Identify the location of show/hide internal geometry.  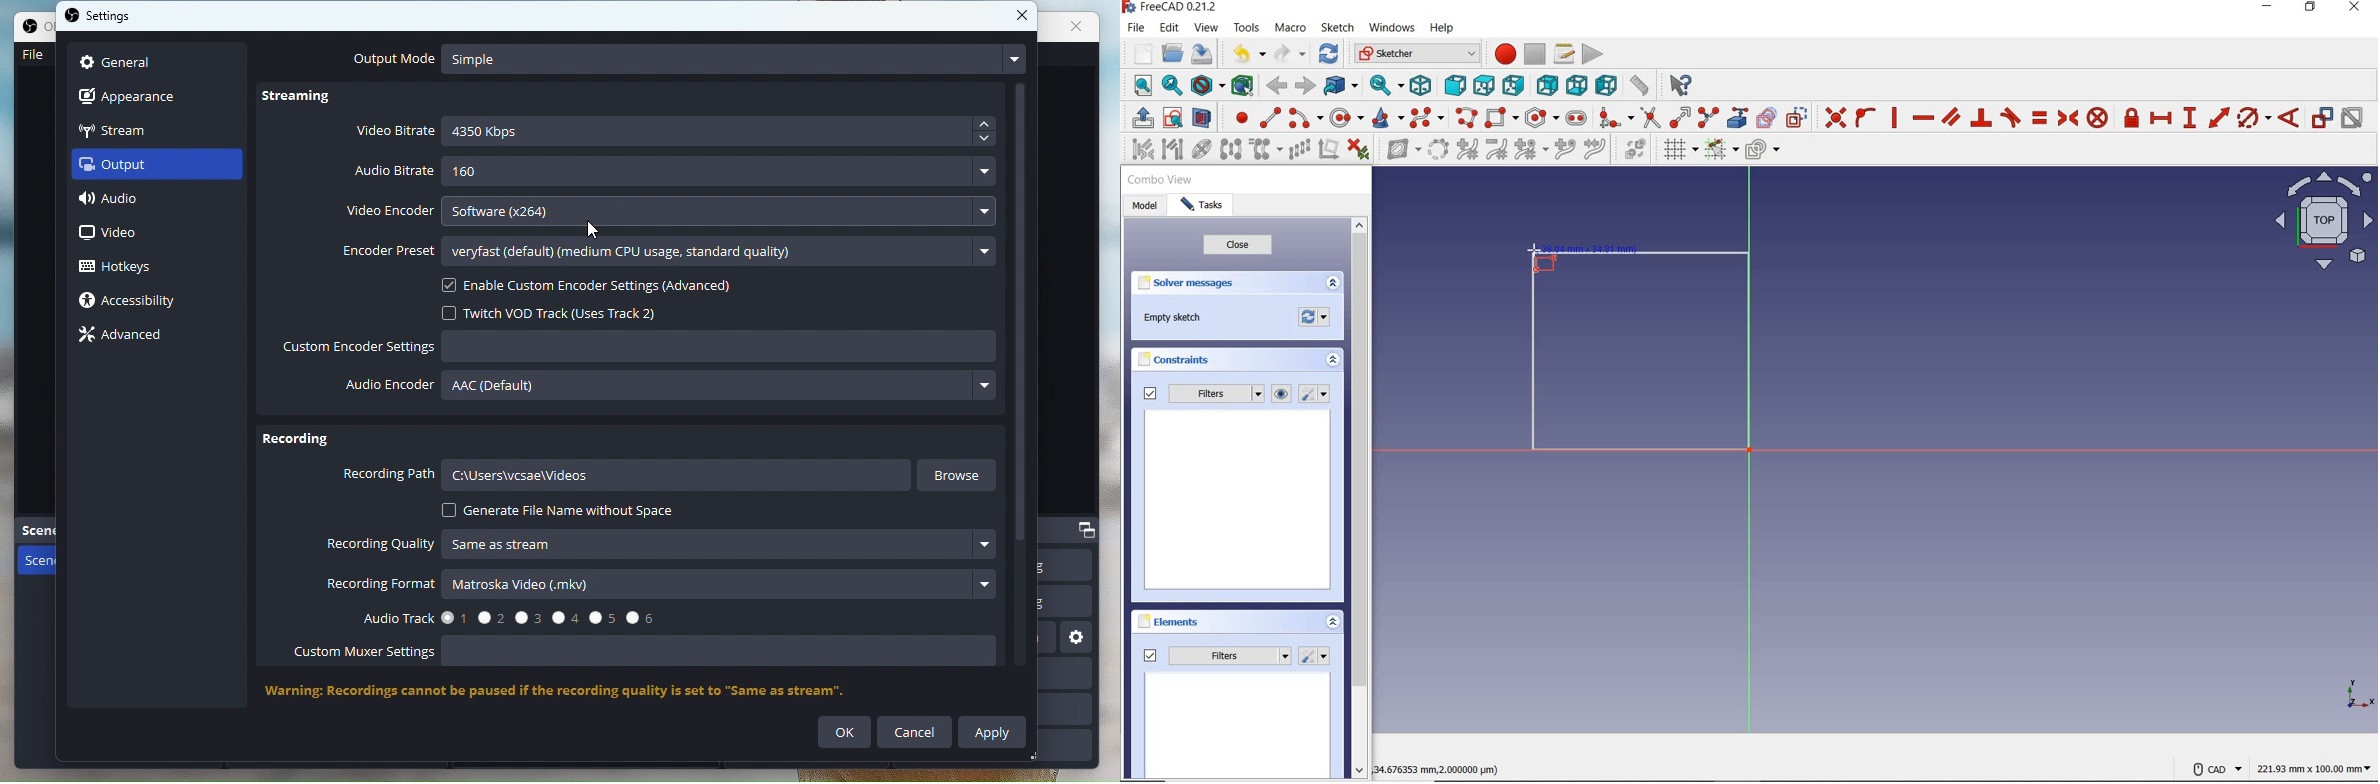
(1202, 151).